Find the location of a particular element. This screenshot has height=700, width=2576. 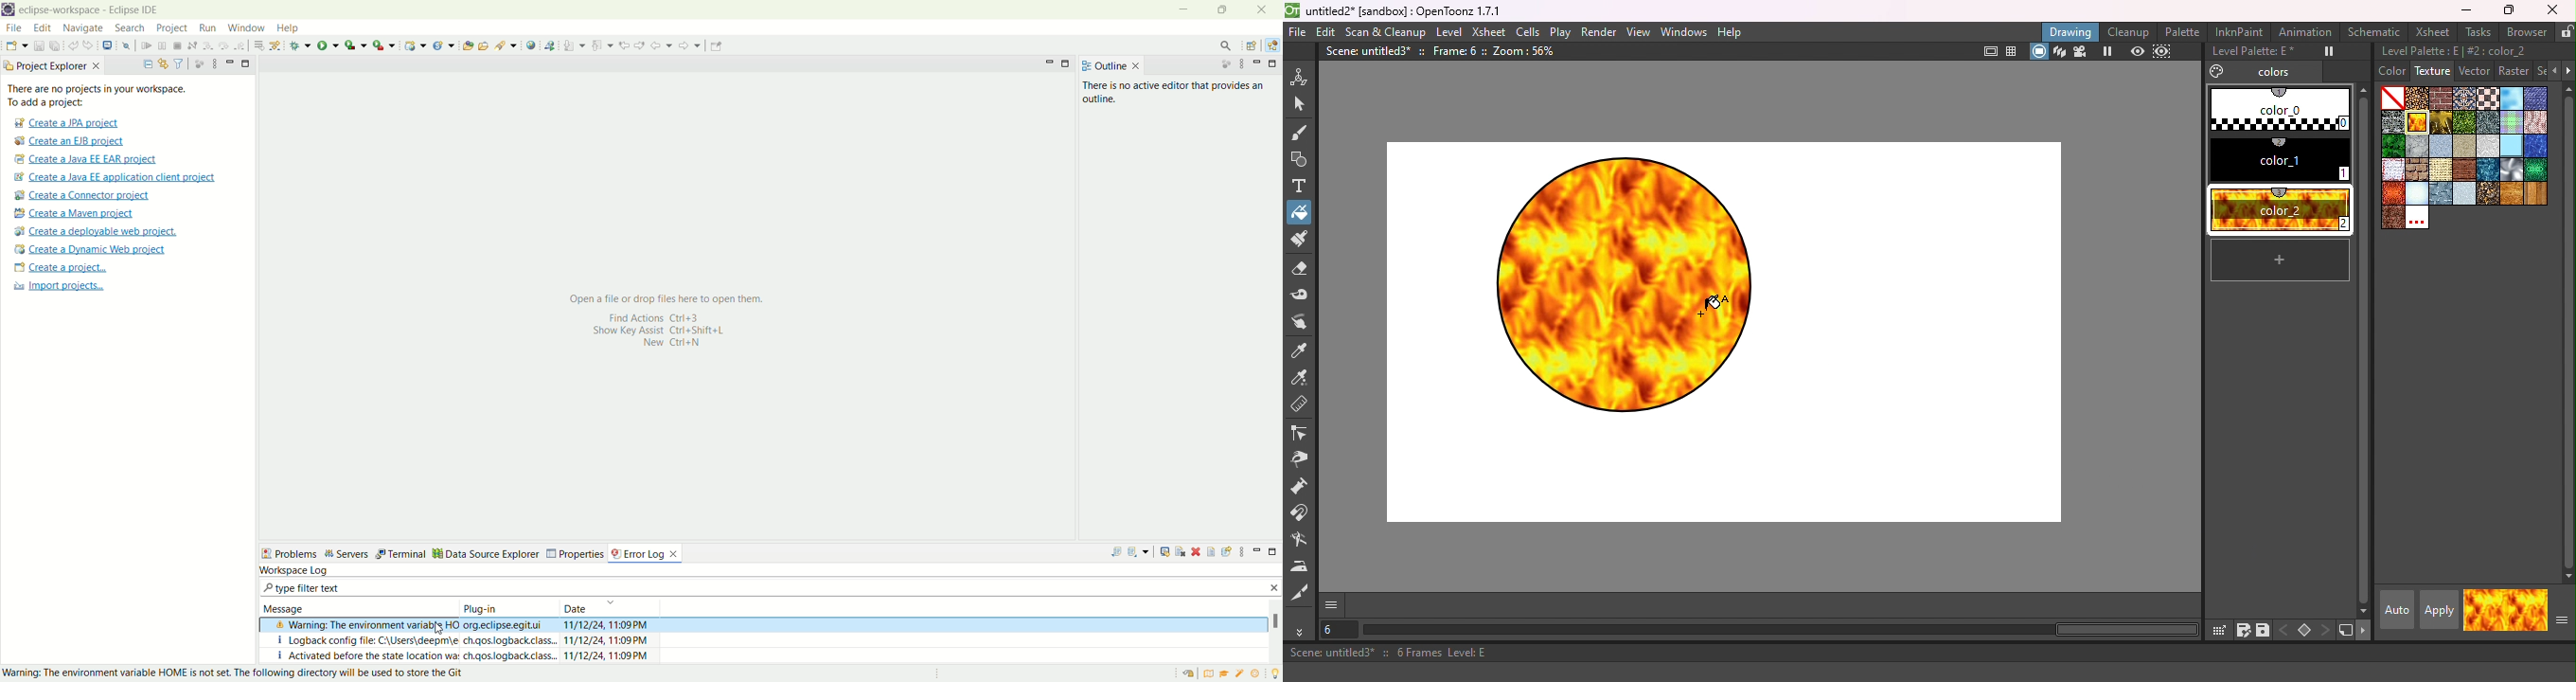

create a Java EE application client project is located at coordinates (114, 177).